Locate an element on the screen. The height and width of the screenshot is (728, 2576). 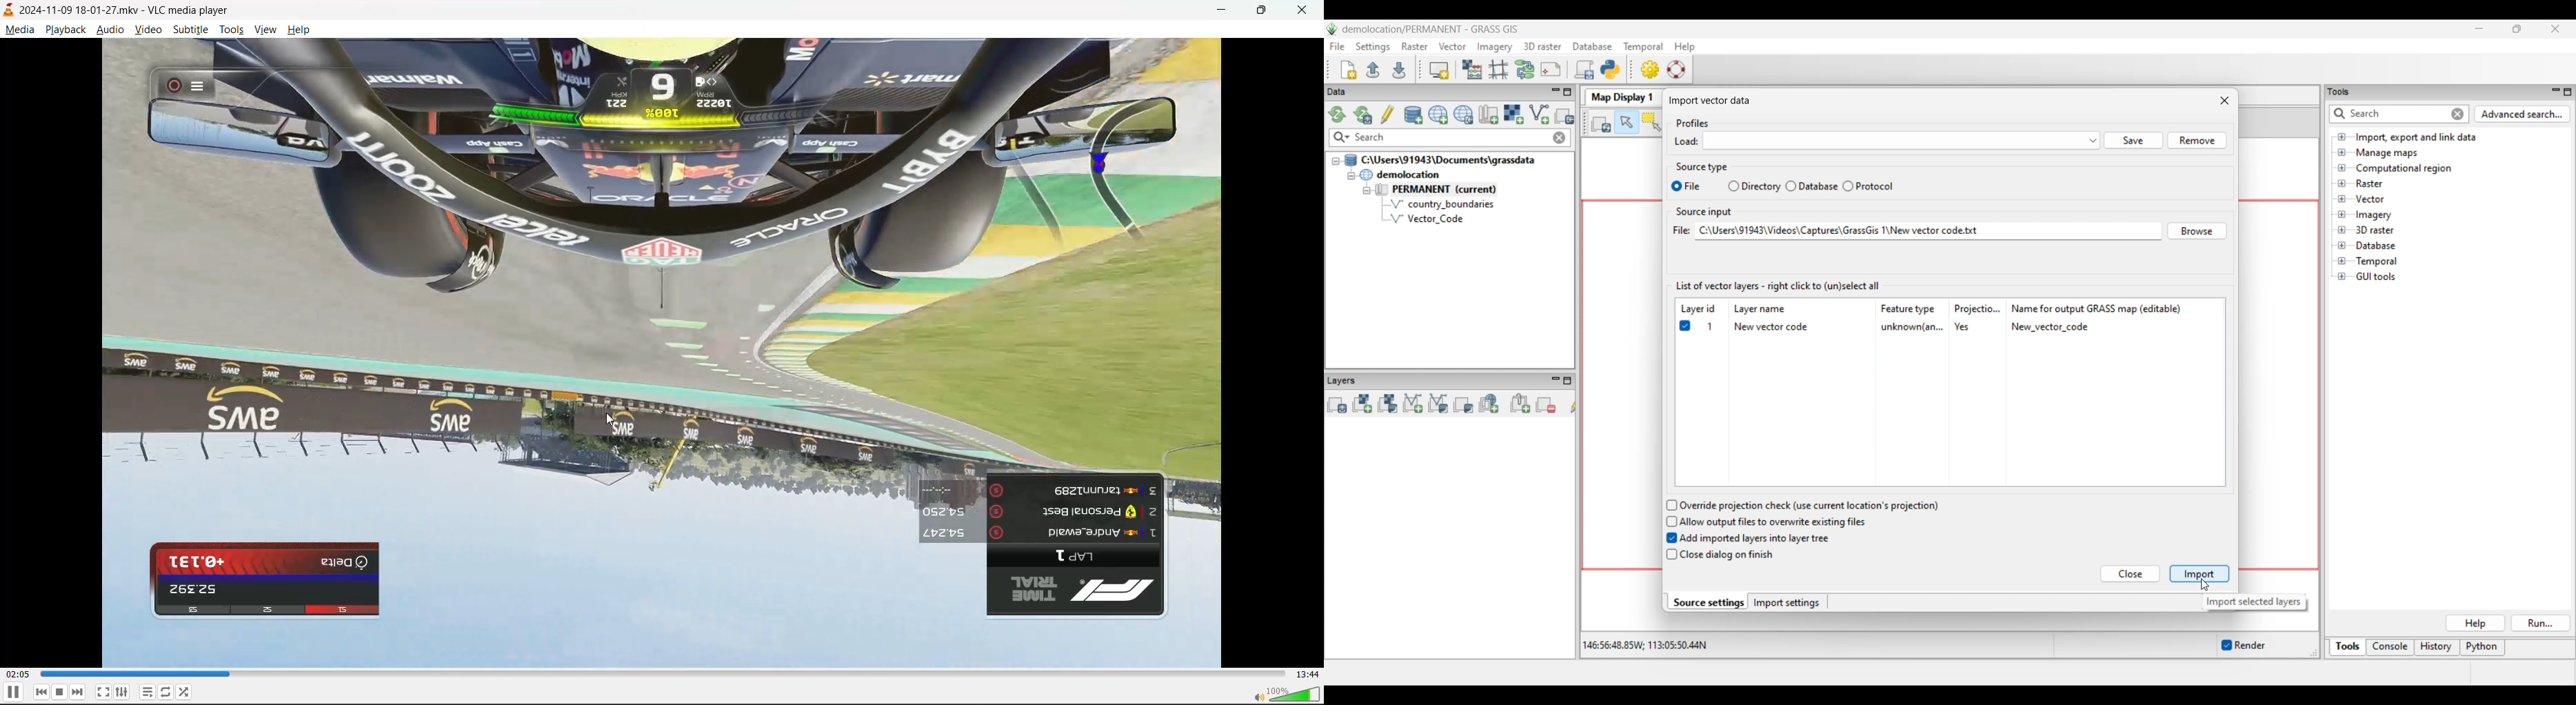
next is located at coordinates (79, 692).